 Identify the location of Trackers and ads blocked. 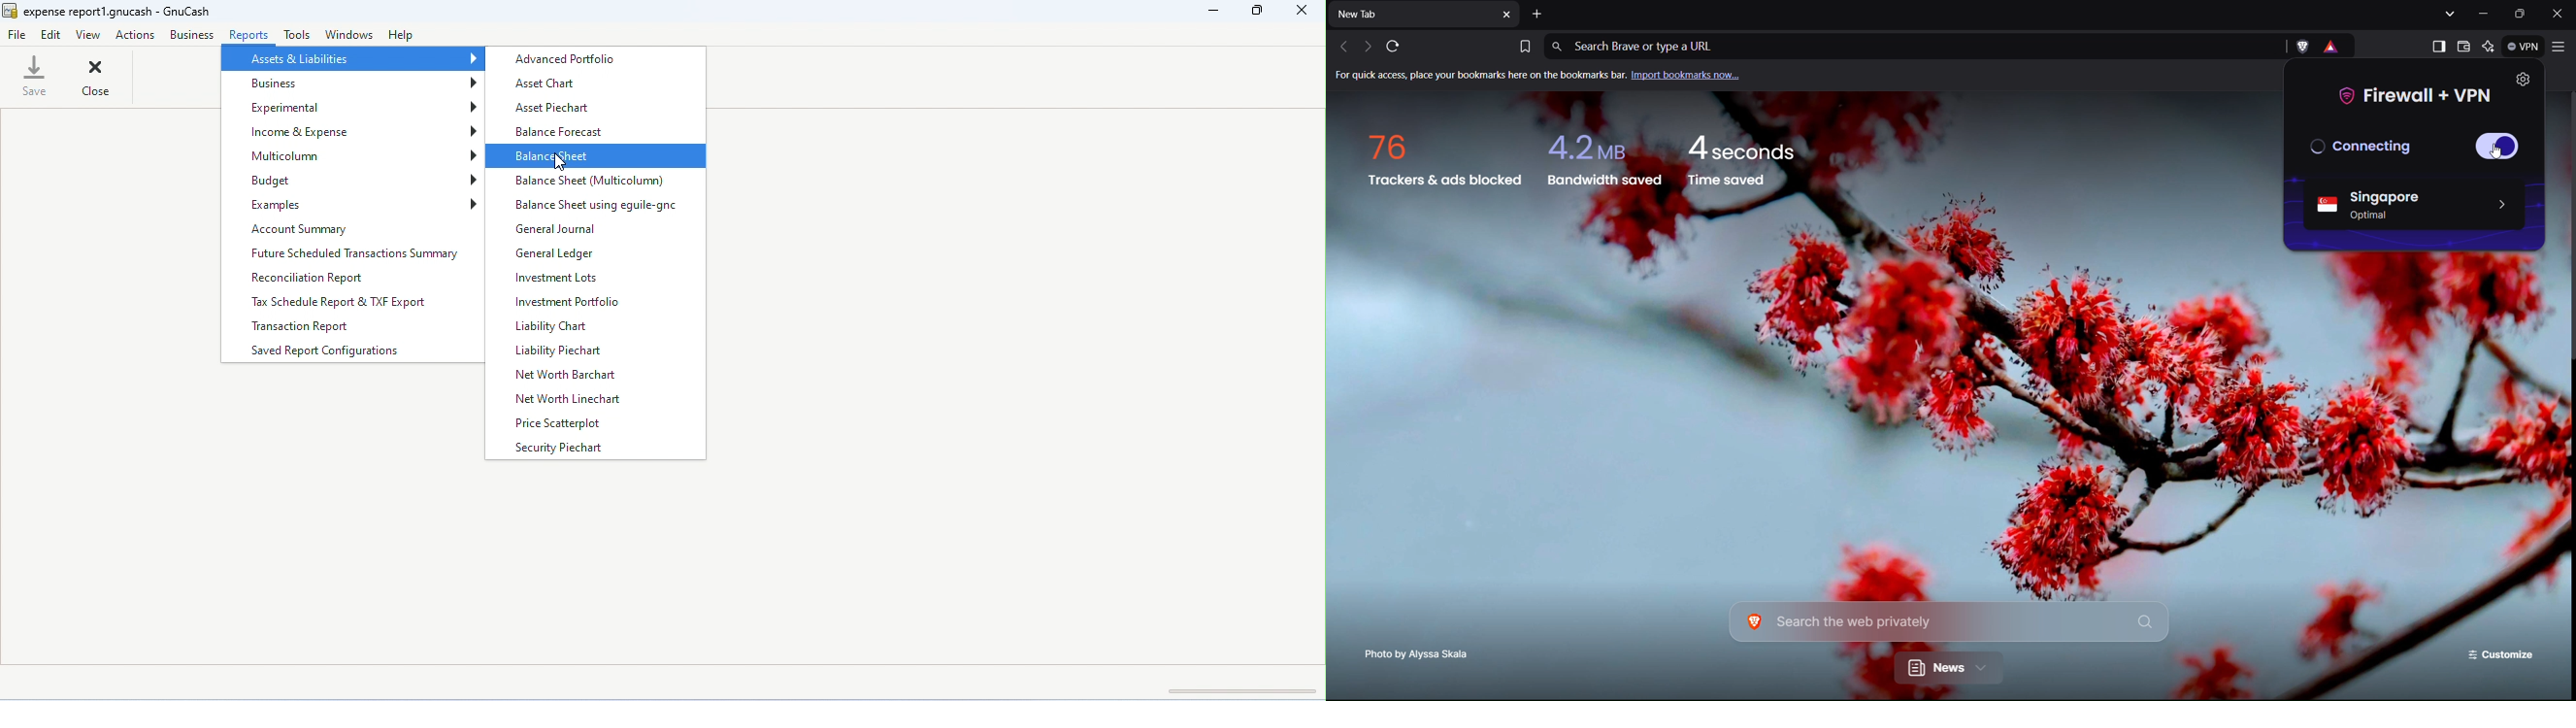
(1446, 162).